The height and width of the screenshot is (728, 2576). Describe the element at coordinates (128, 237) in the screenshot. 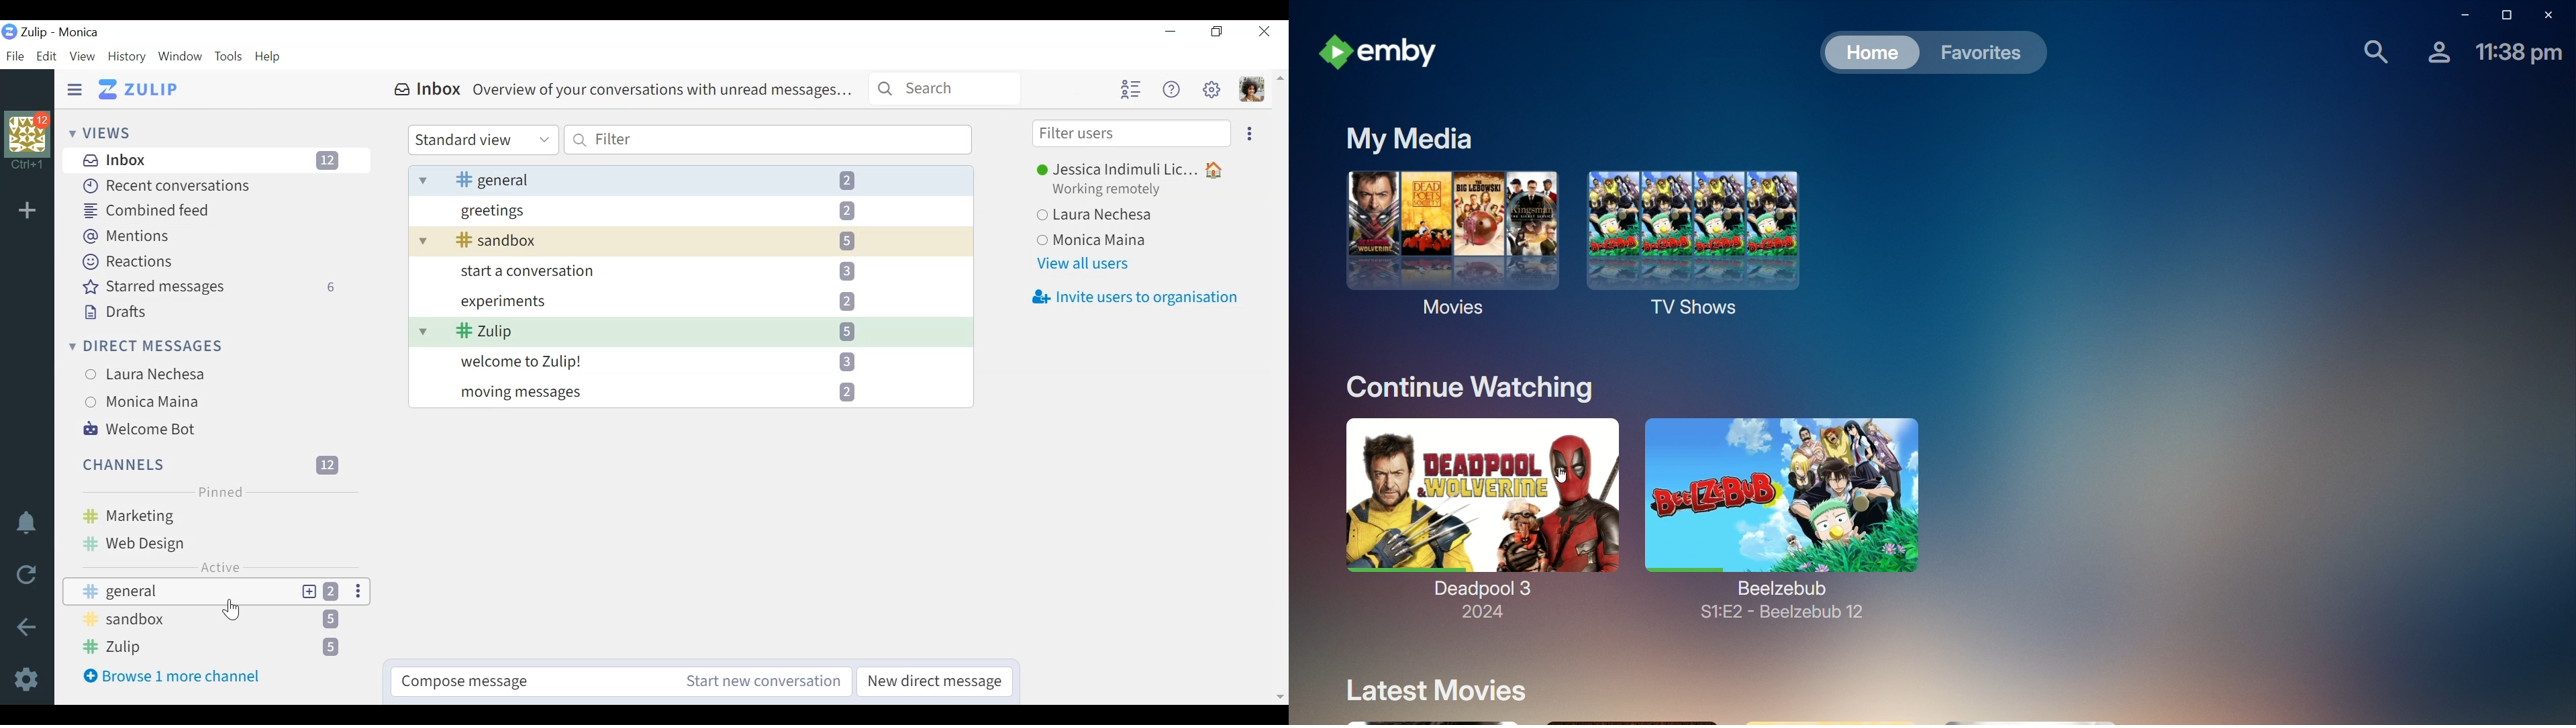

I see `Mentions` at that location.